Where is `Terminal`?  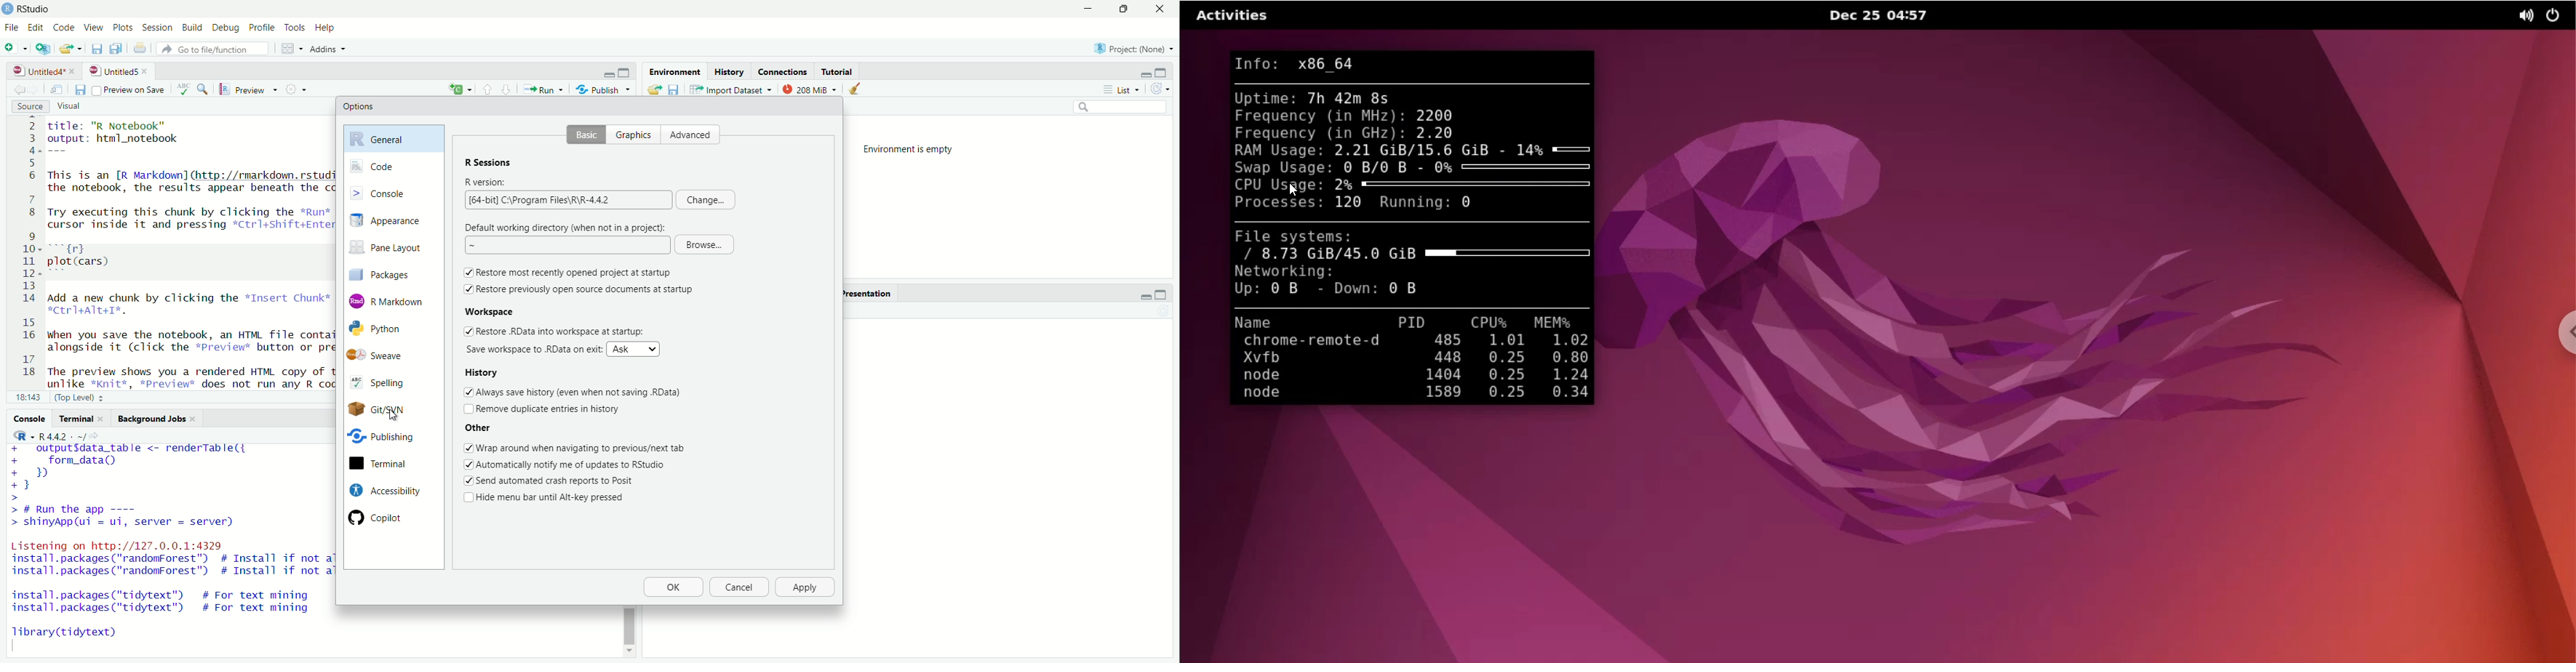 Terminal is located at coordinates (383, 464).